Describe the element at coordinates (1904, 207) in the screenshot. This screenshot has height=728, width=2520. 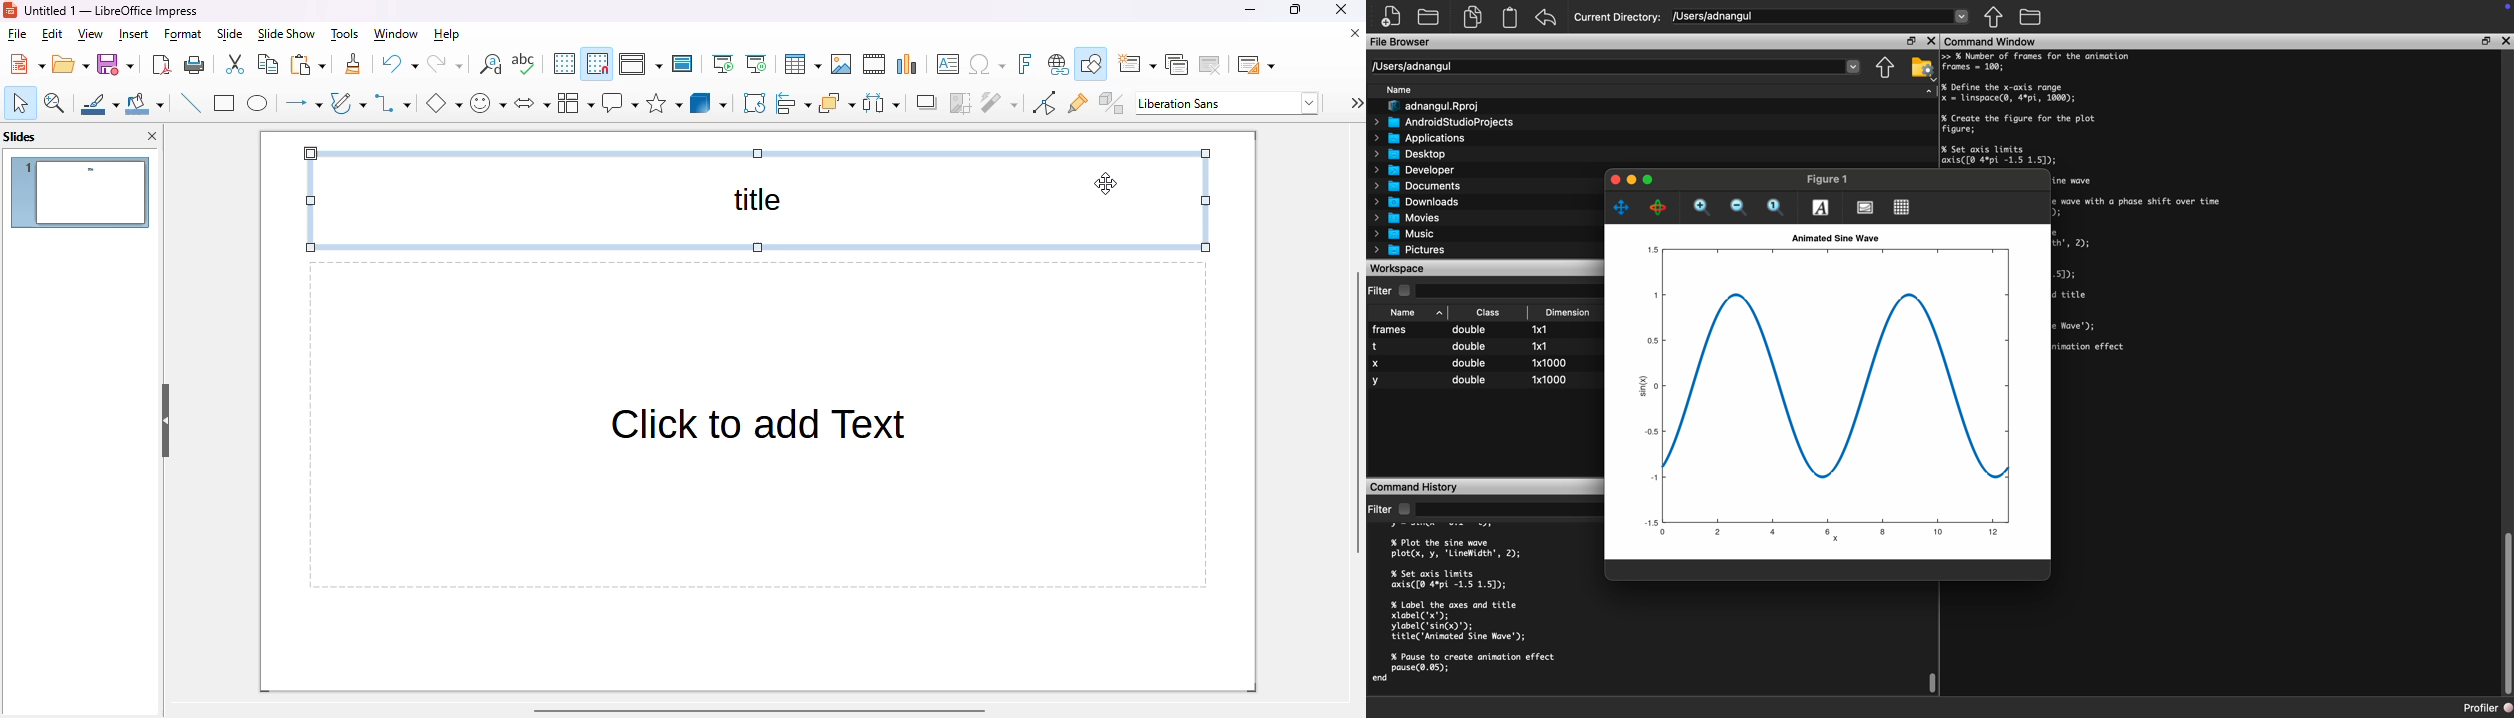
I see `Show Grid` at that location.